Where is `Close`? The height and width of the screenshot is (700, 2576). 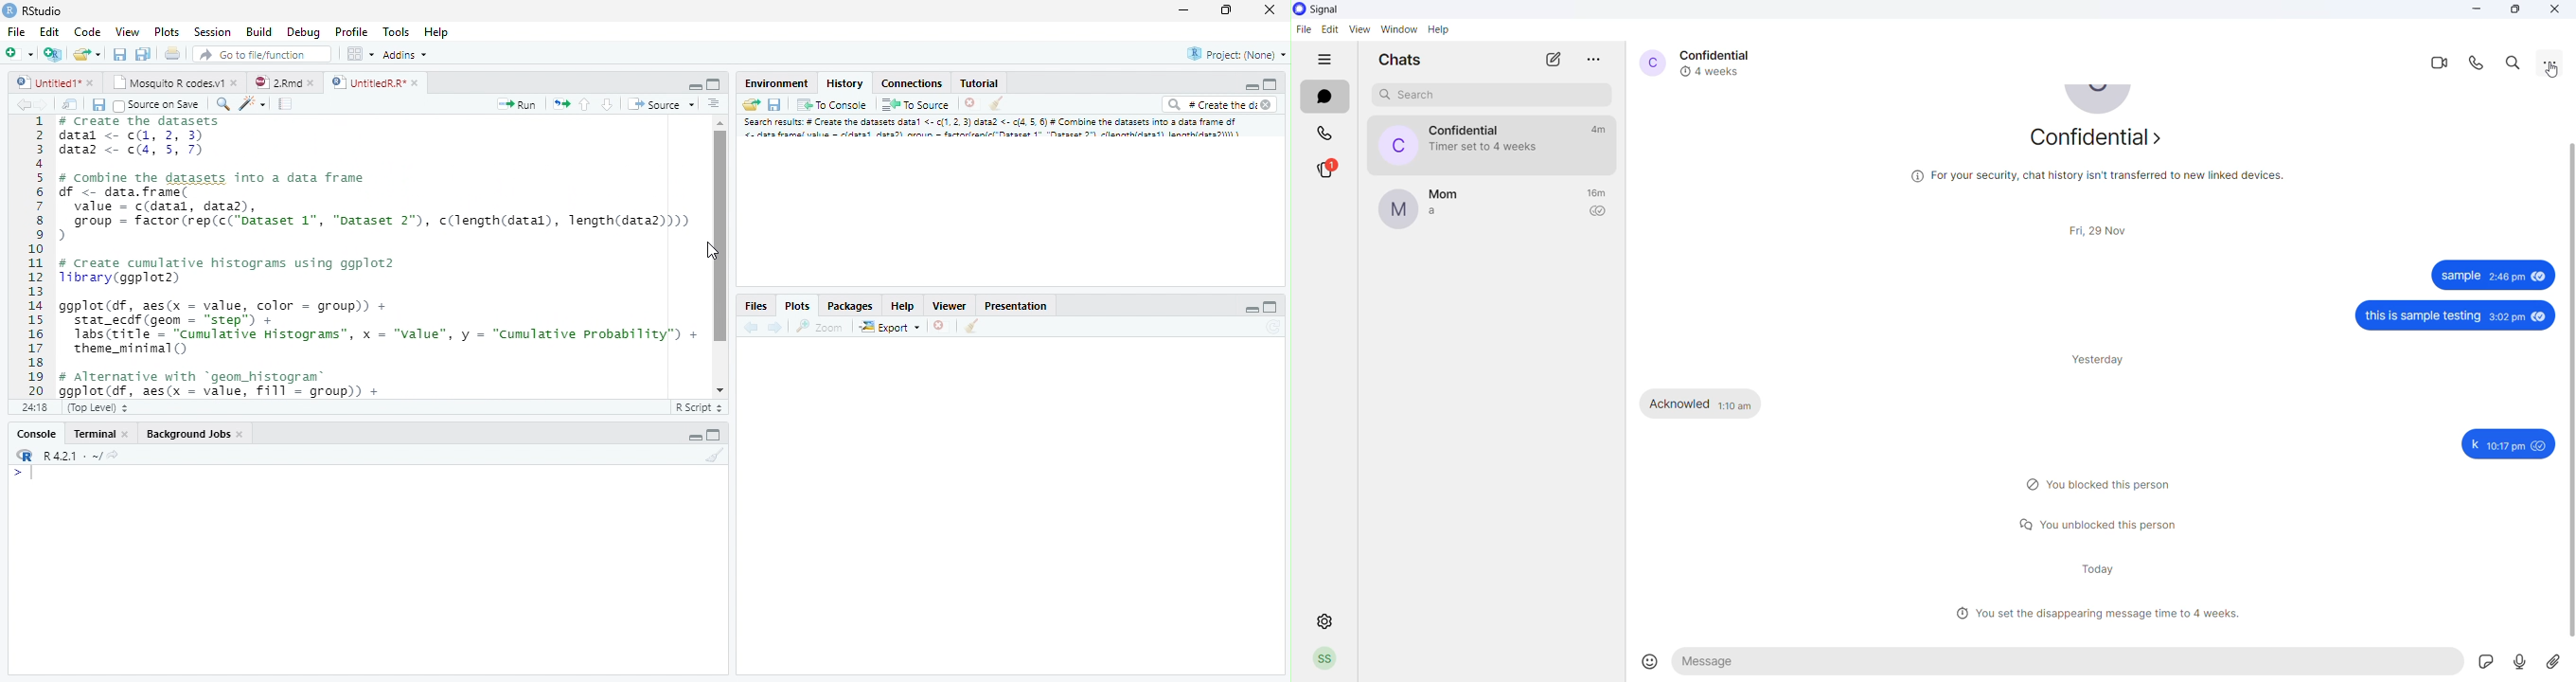
Close is located at coordinates (1268, 9).